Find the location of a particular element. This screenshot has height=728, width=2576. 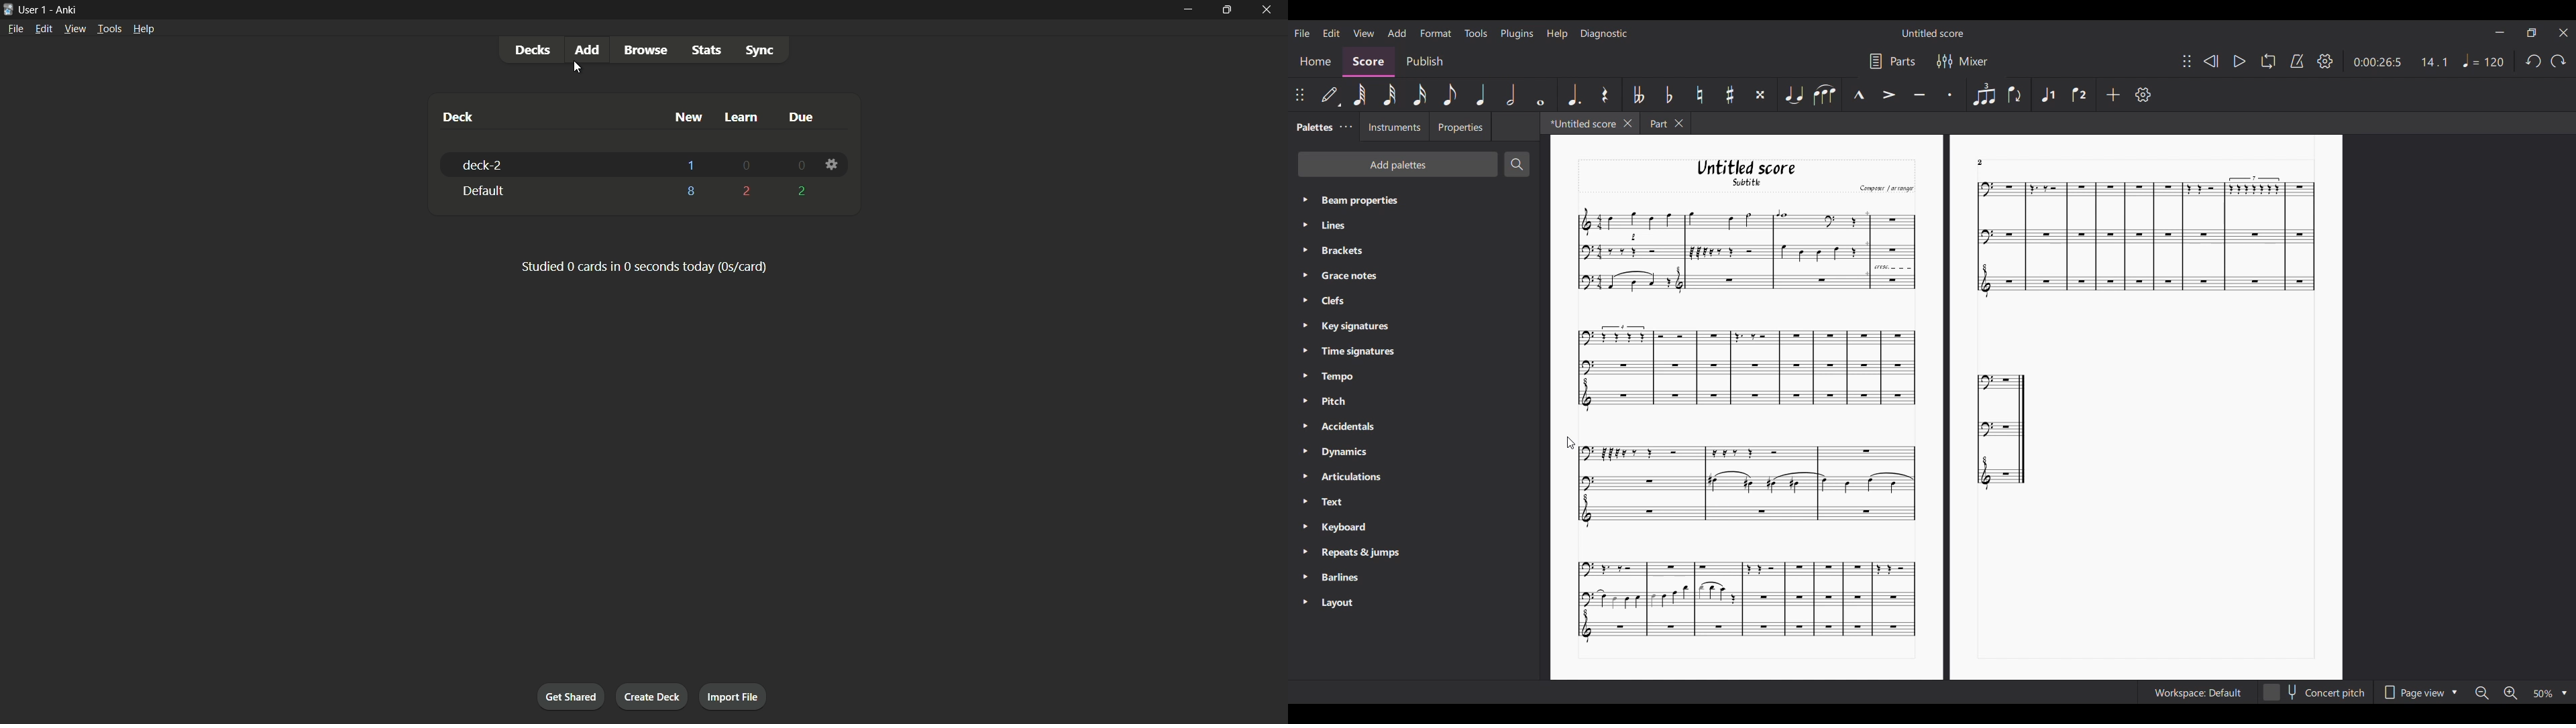

Voice 1 is located at coordinates (2047, 95).